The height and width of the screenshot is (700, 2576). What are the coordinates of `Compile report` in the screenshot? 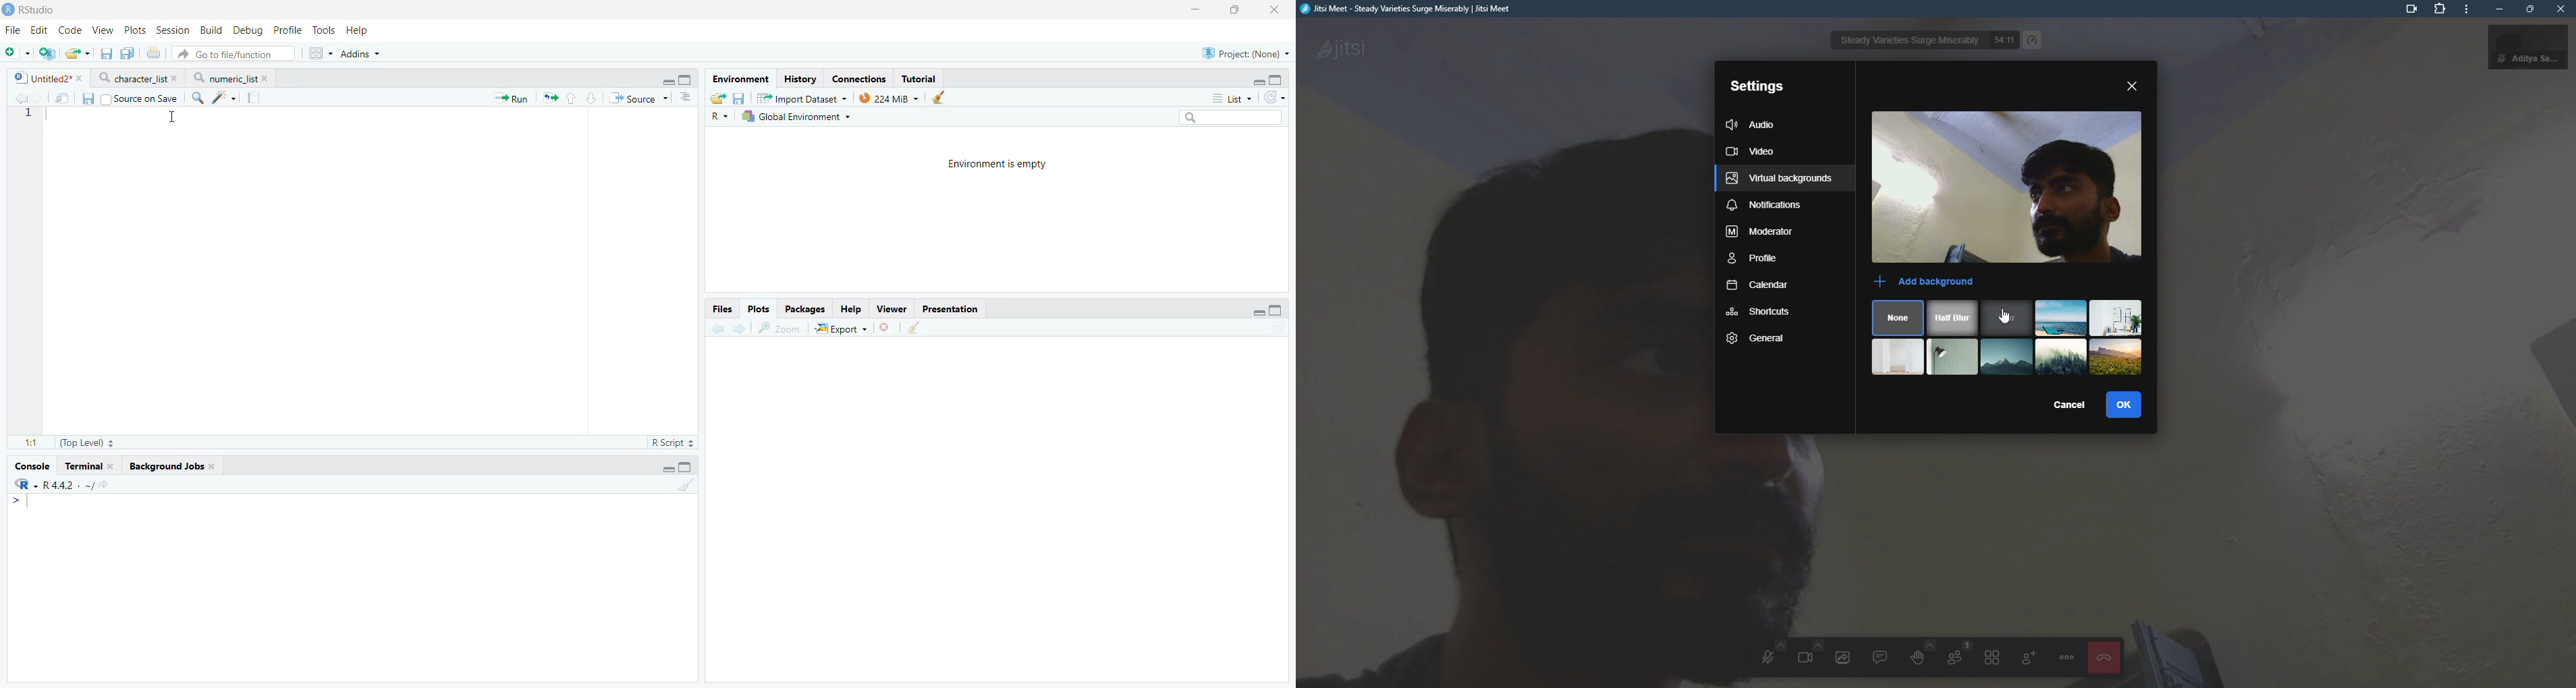 It's located at (255, 98).